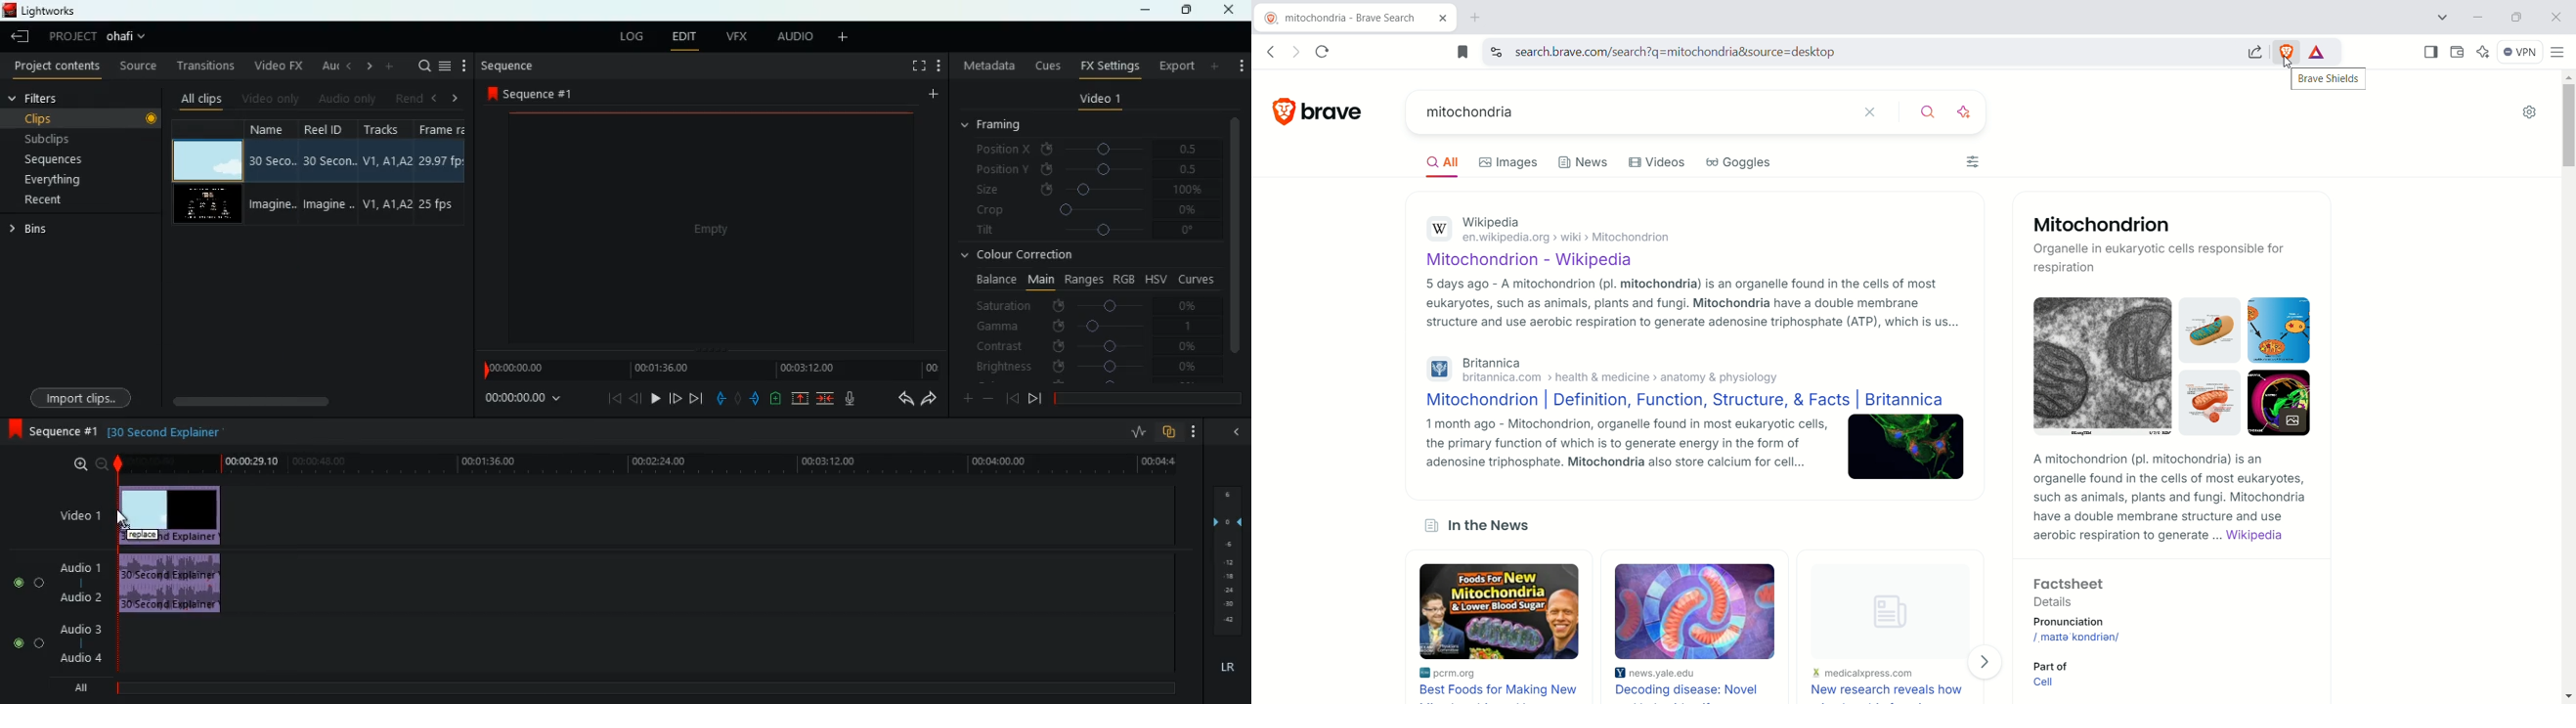  Describe the element at coordinates (1085, 347) in the screenshot. I see `contrast` at that location.